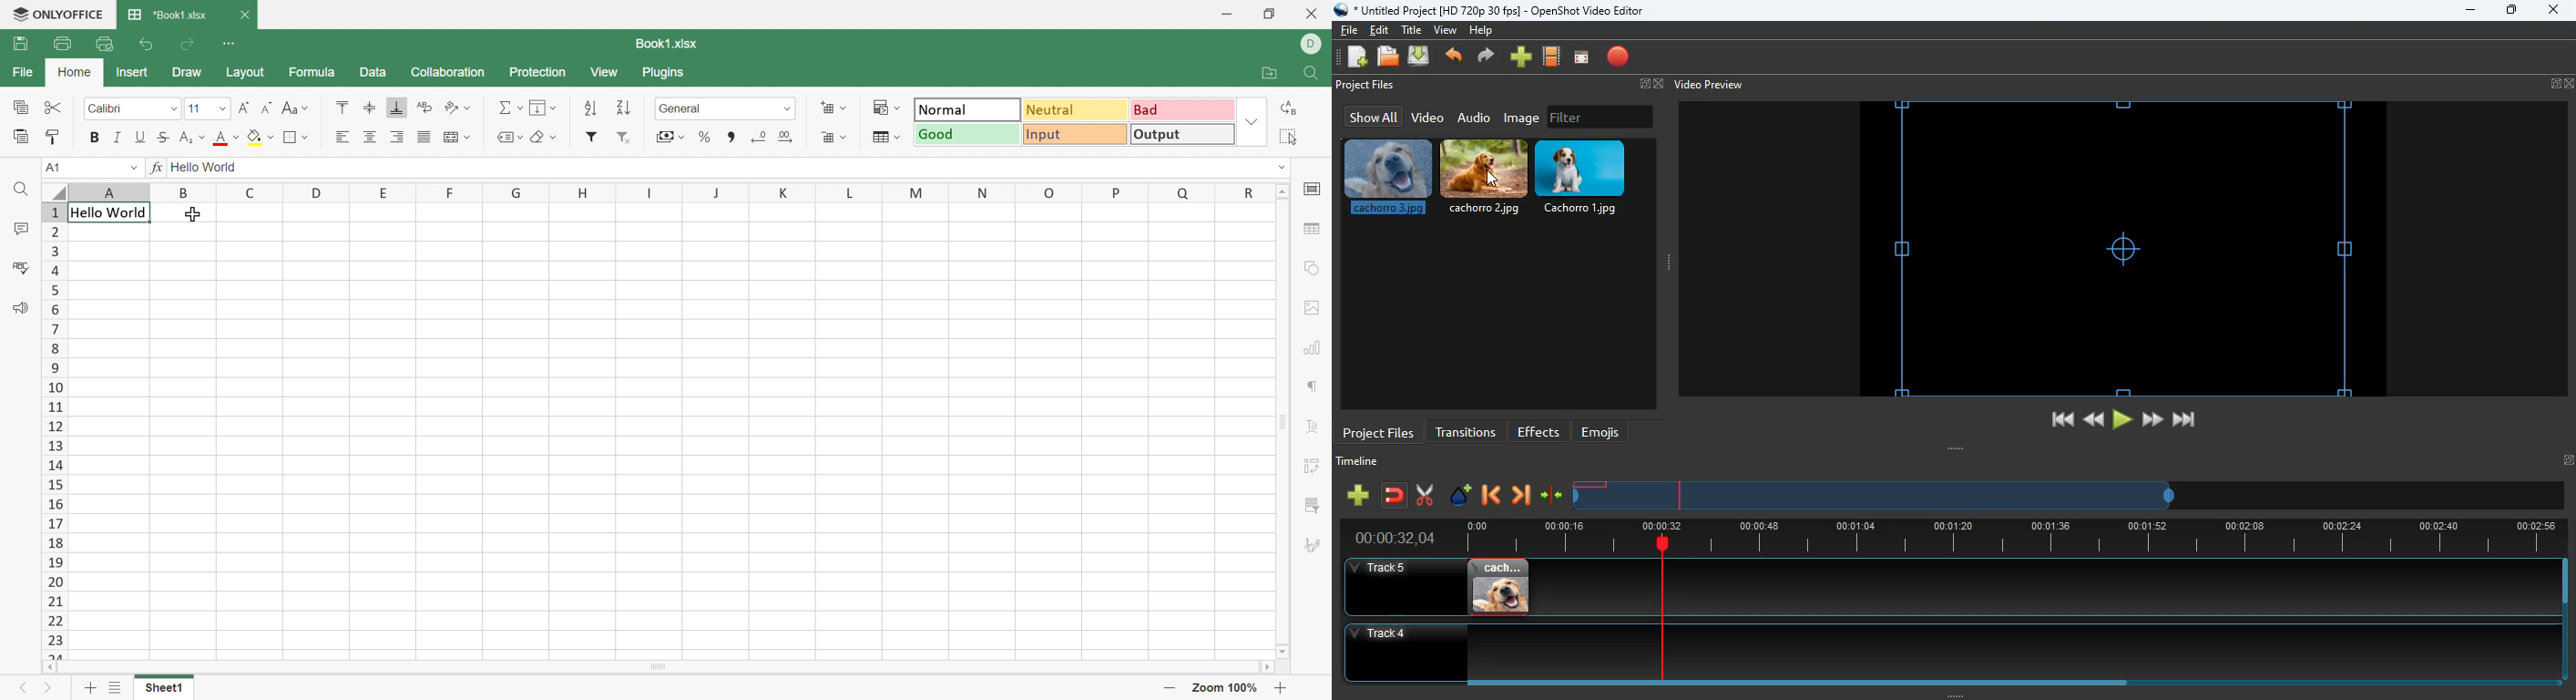 The image size is (2576, 700). What do you see at coordinates (158, 168) in the screenshot?
I see `fx` at bounding box center [158, 168].